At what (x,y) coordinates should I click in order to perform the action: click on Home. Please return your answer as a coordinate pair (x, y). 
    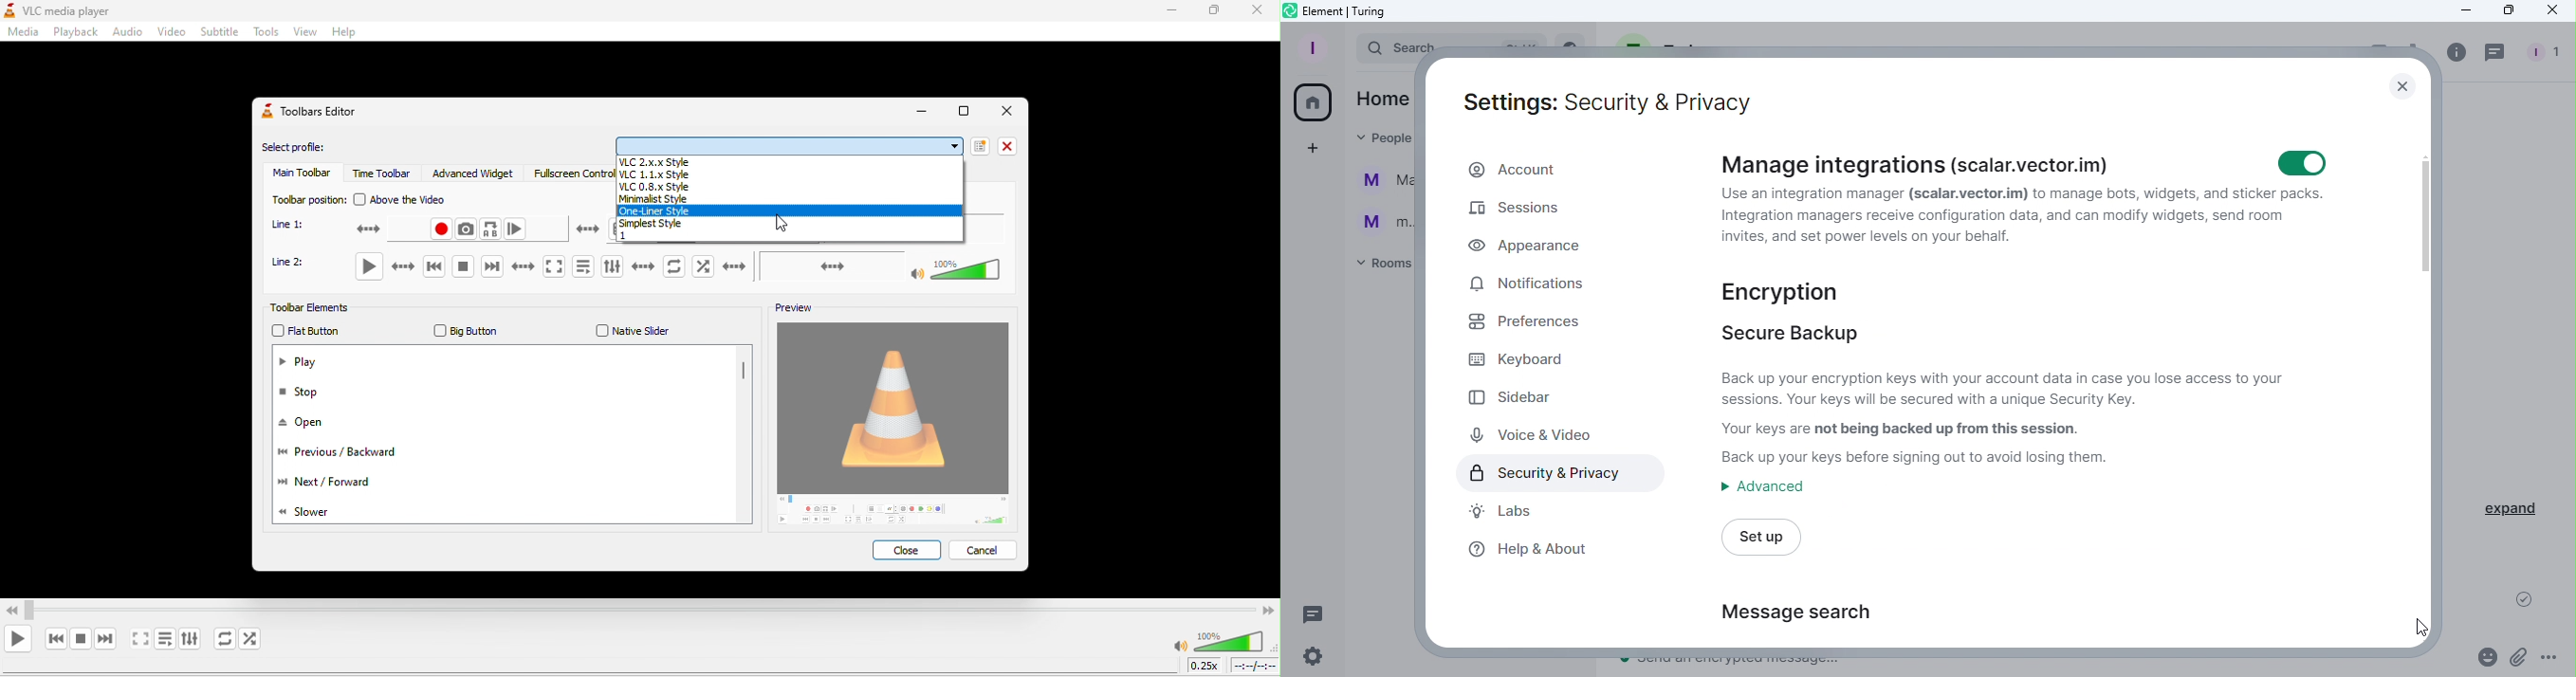
    Looking at the image, I should click on (1316, 100).